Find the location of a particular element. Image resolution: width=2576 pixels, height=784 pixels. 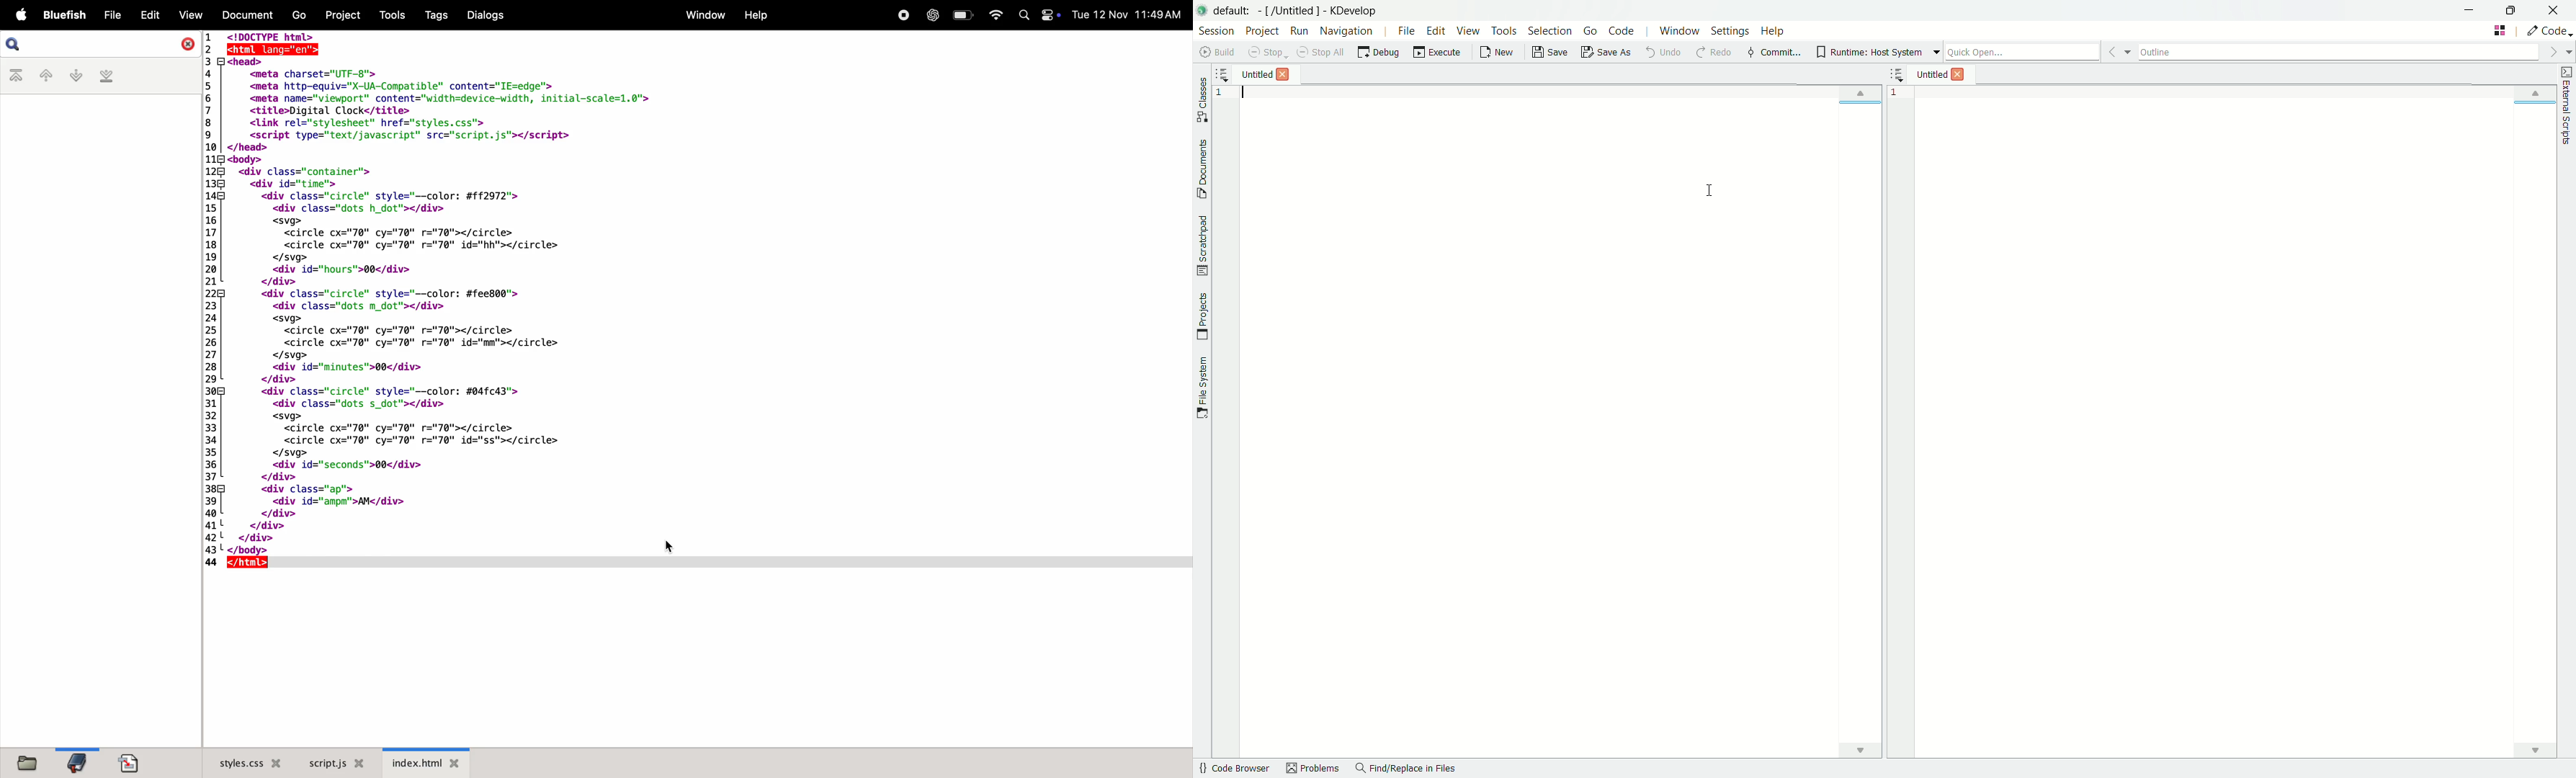

view is located at coordinates (188, 15).